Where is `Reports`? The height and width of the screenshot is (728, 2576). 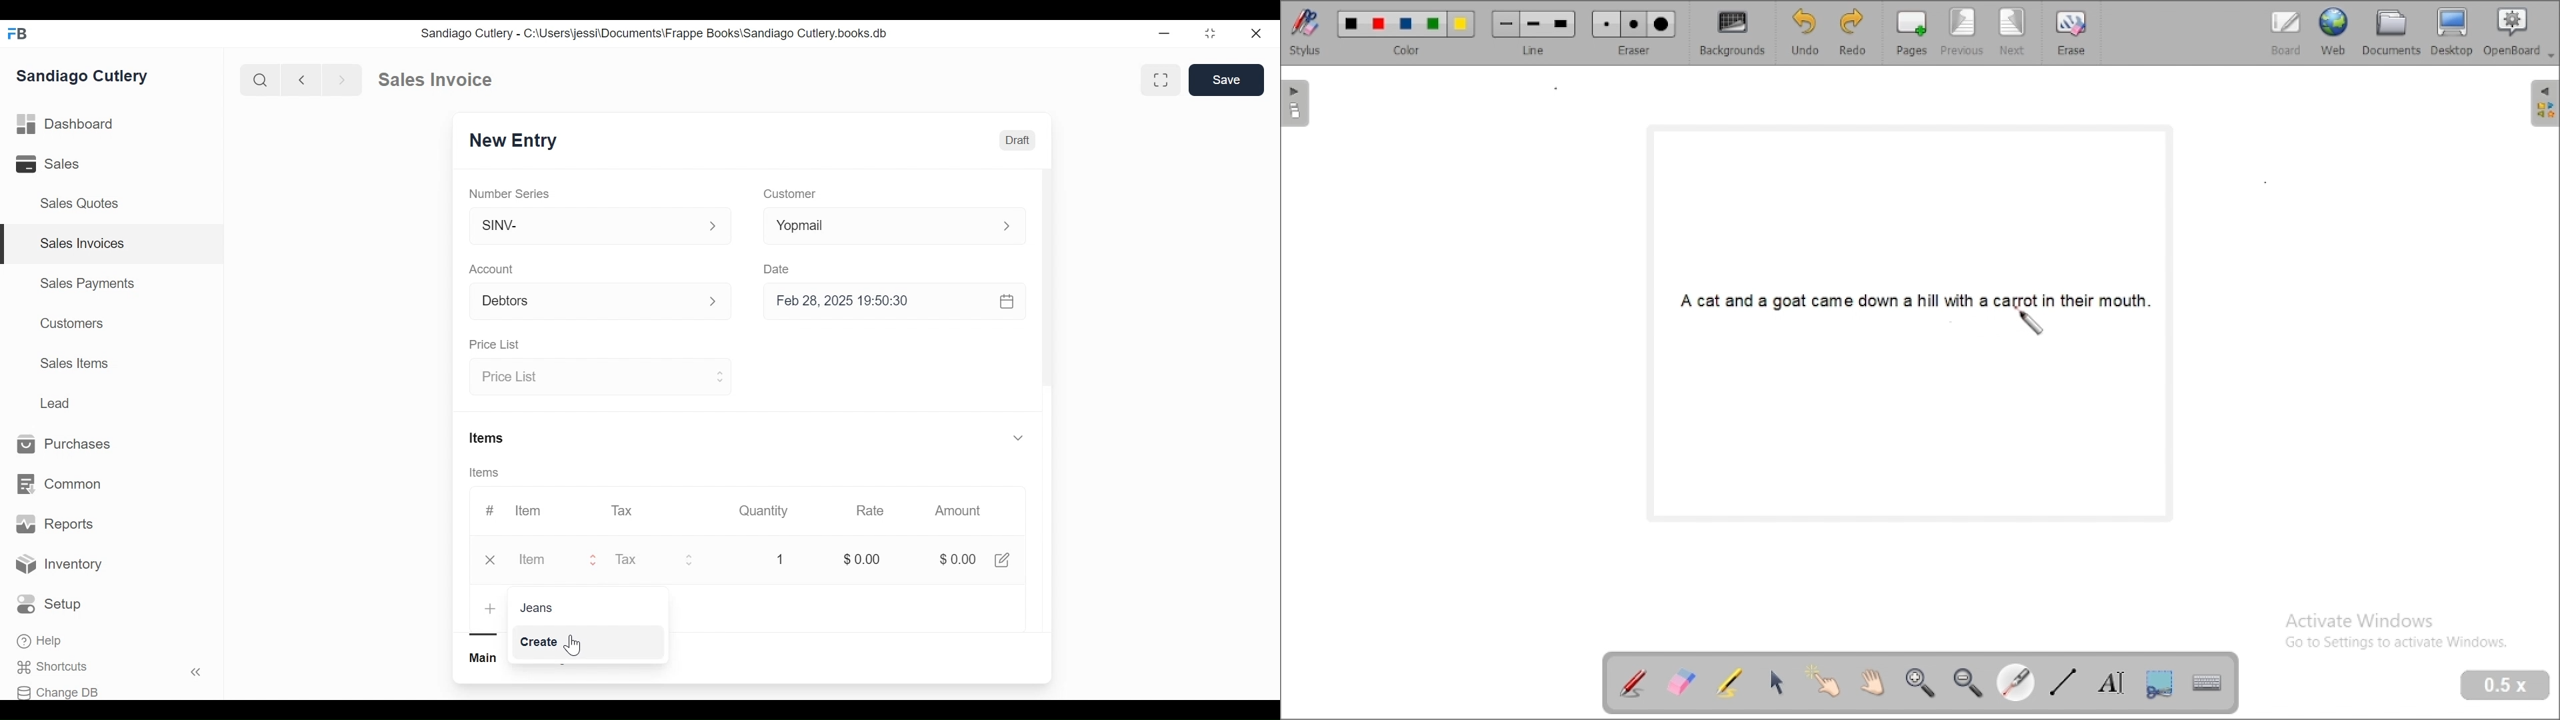 Reports is located at coordinates (55, 524).